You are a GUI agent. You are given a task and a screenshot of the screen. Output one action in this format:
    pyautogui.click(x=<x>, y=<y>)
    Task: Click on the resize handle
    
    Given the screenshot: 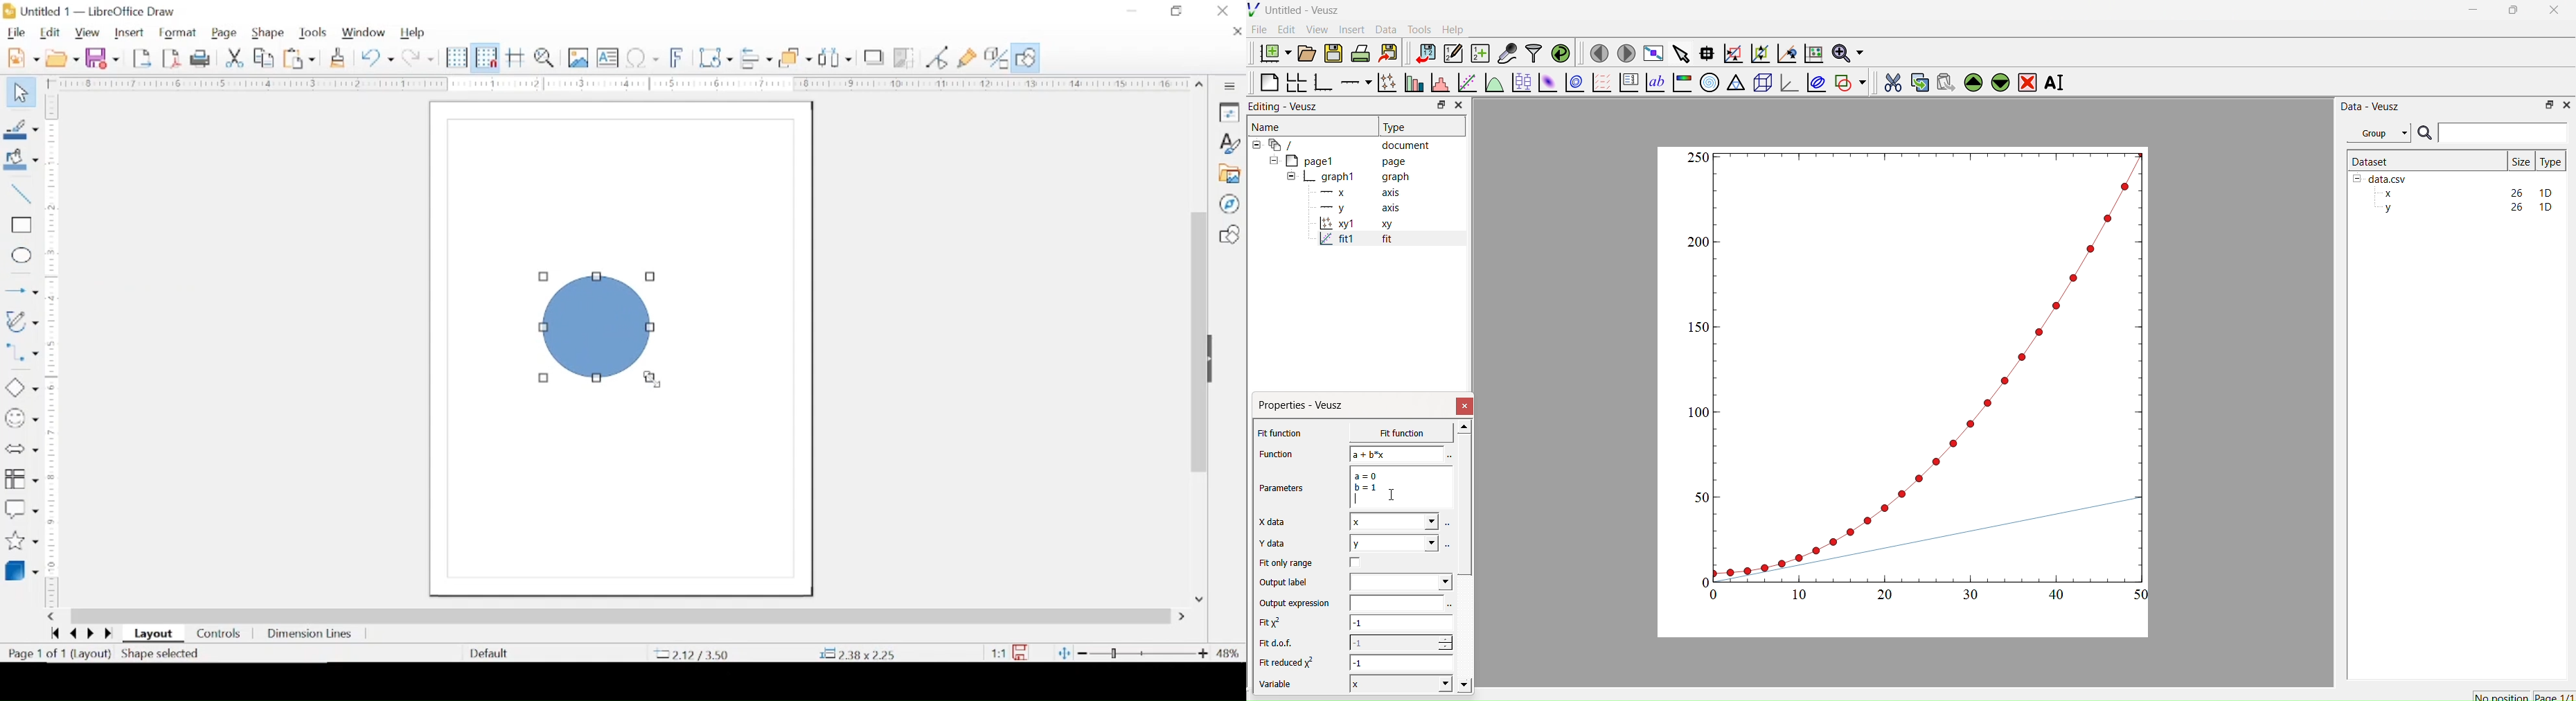 What is the action you would take?
    pyautogui.click(x=596, y=378)
    